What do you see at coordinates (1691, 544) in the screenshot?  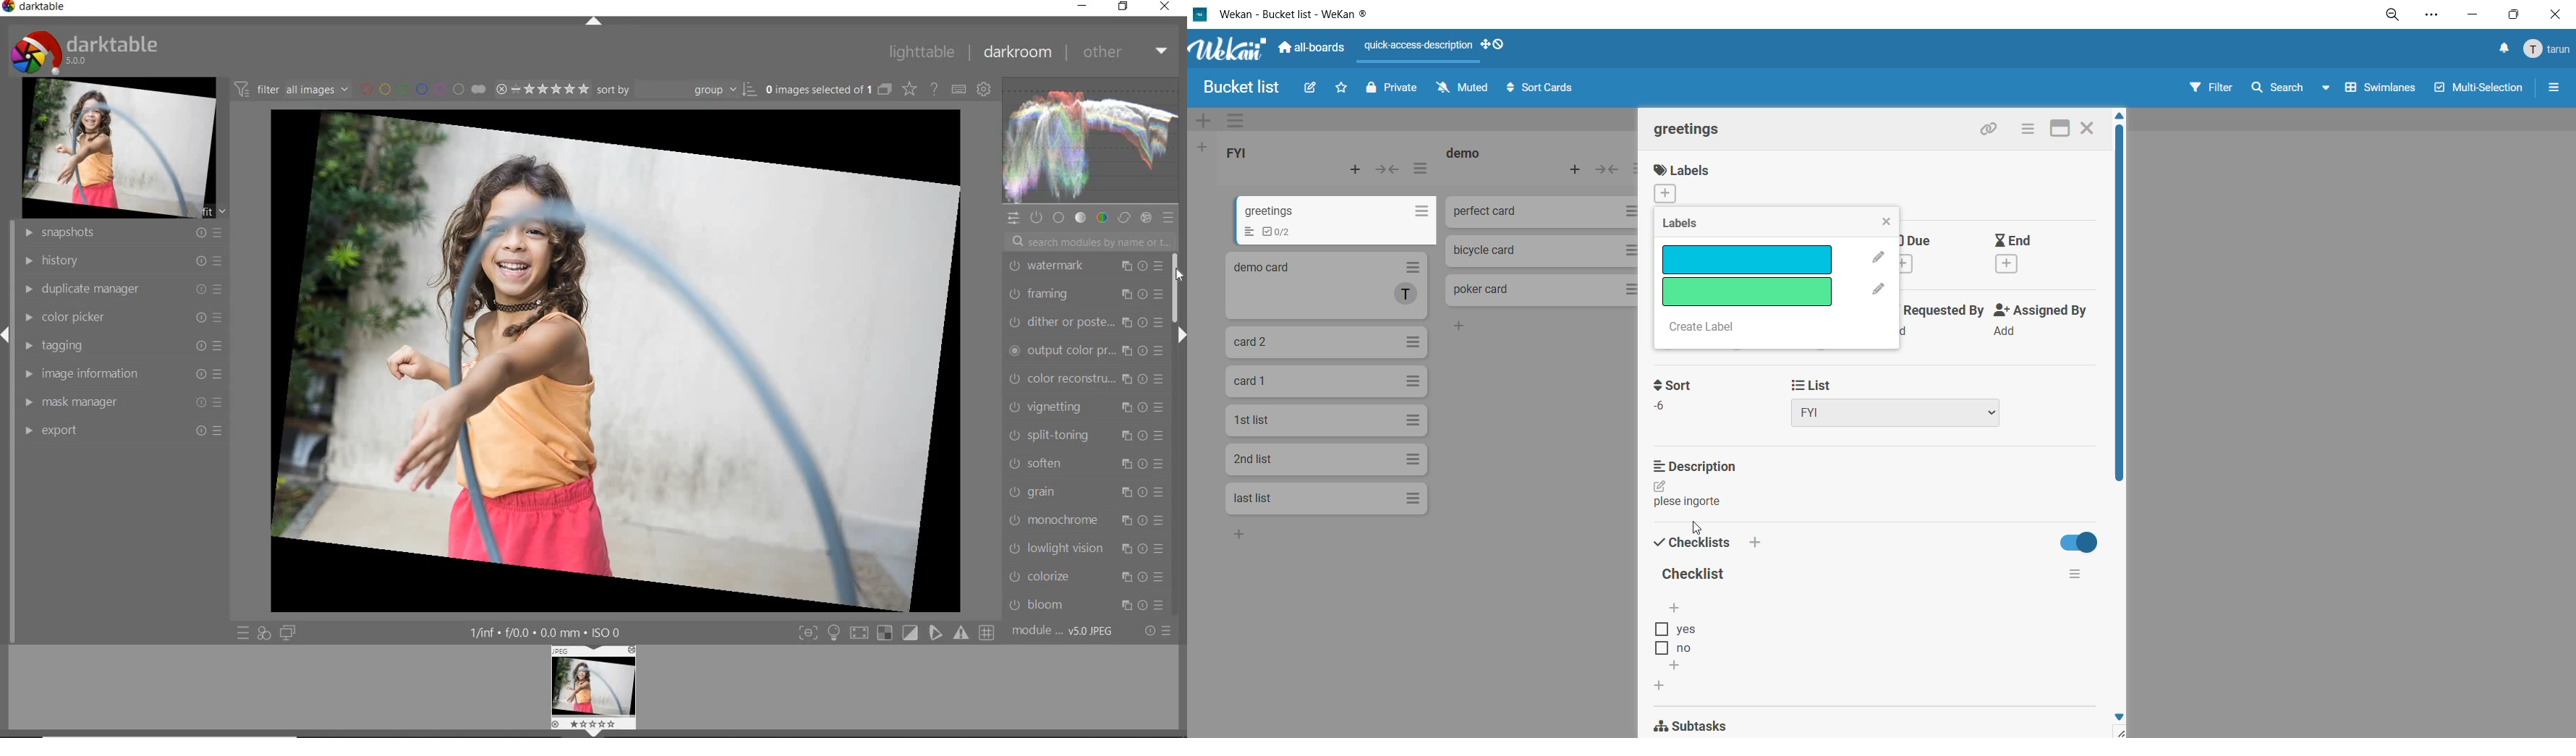 I see `checklist` at bounding box center [1691, 544].